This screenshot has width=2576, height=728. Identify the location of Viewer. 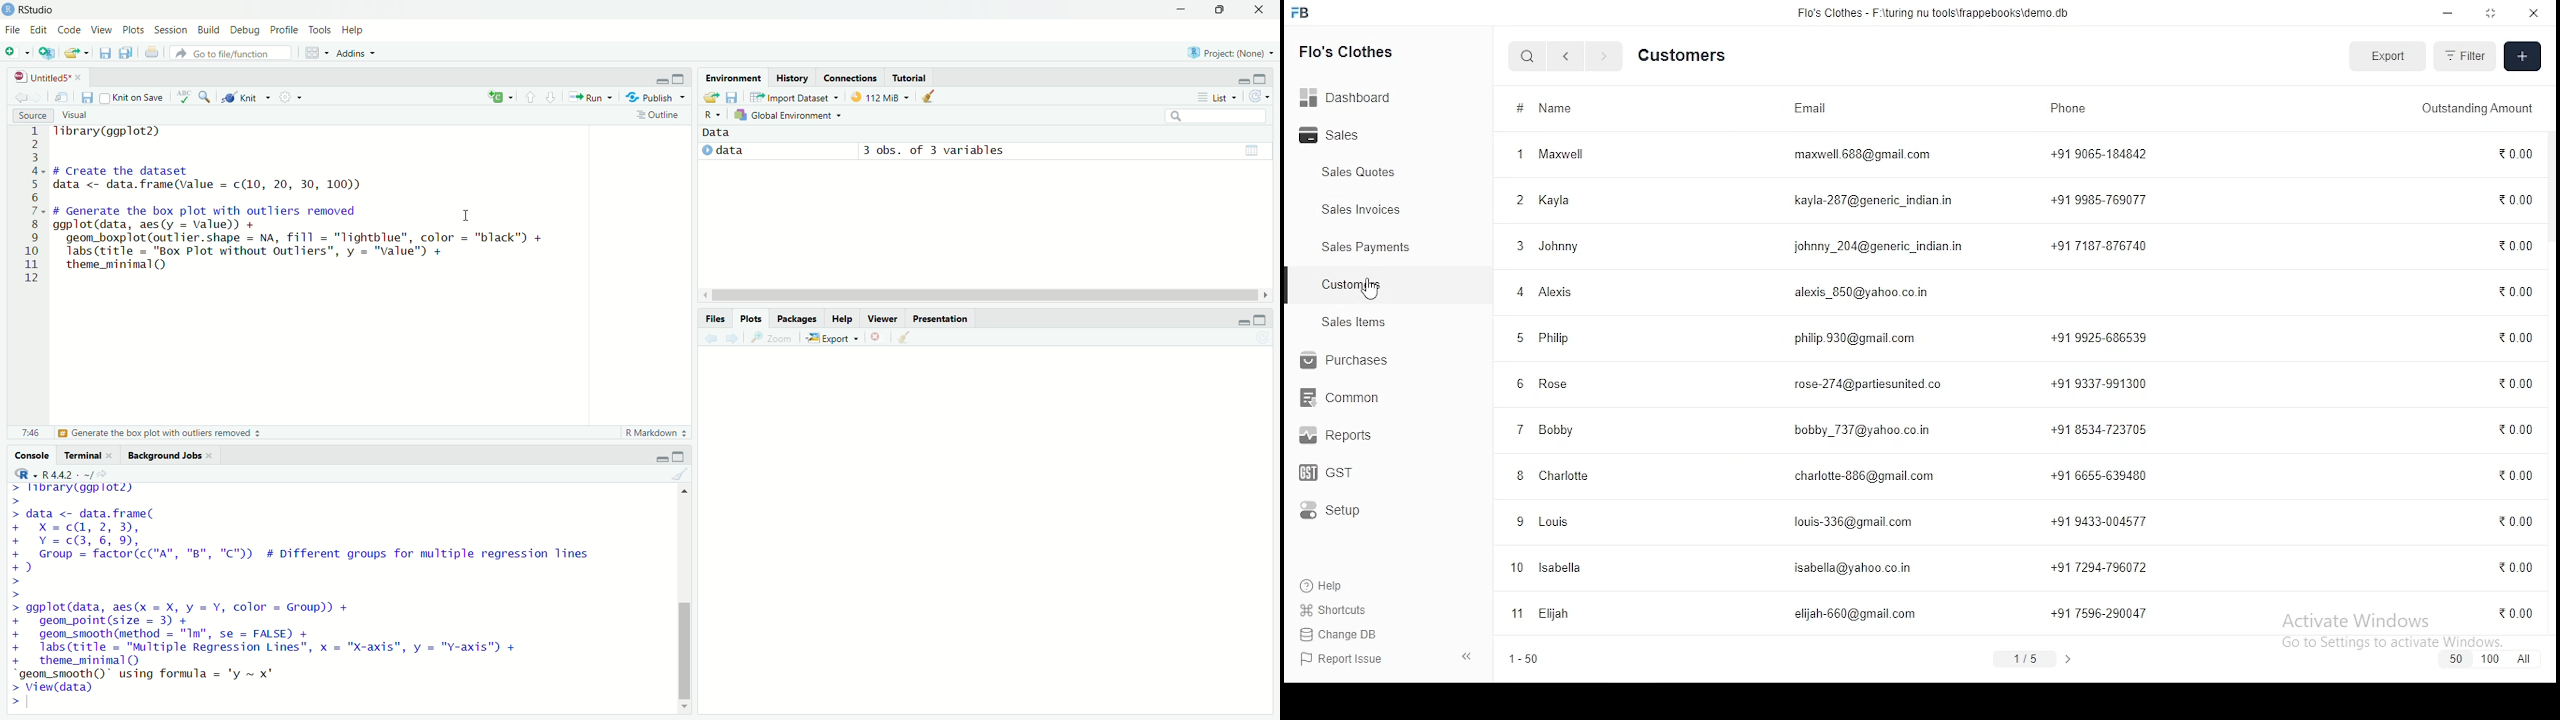
(882, 317).